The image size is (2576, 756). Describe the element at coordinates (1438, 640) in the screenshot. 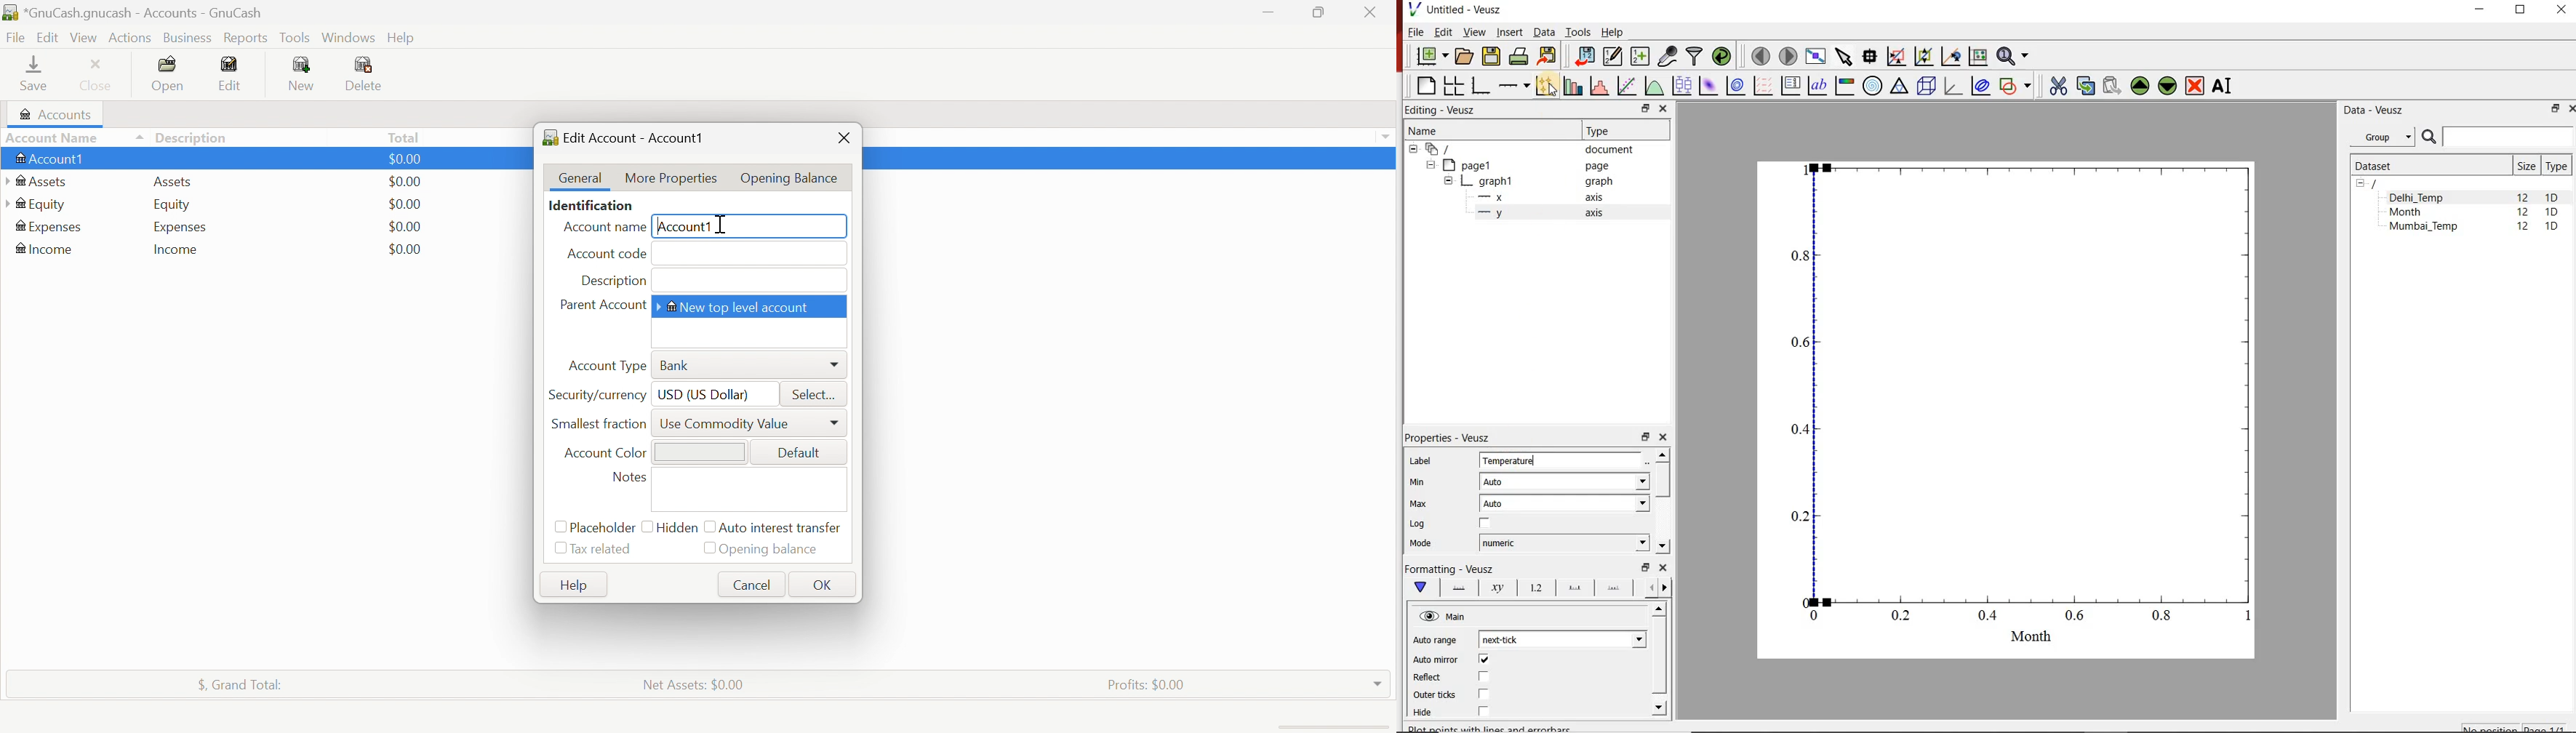

I see `Auto range` at that location.